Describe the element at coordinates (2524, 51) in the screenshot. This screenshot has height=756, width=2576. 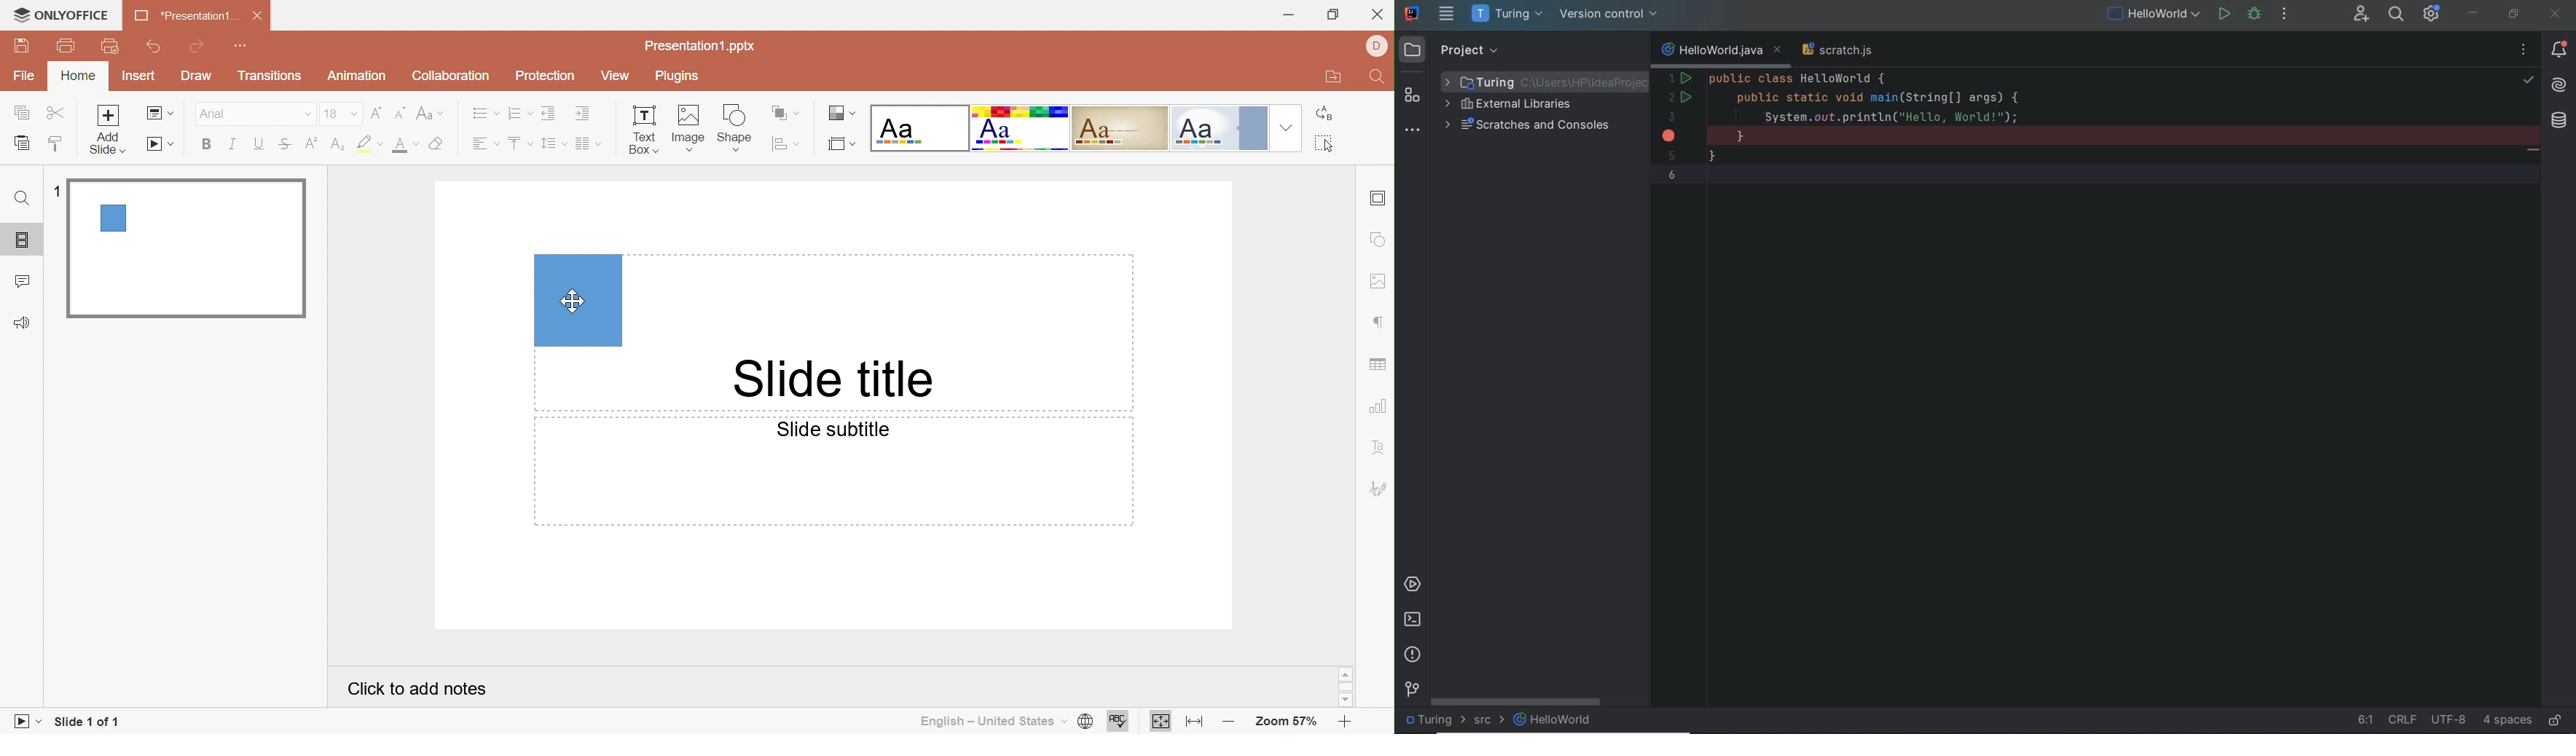
I see `recent files, tab actions` at that location.